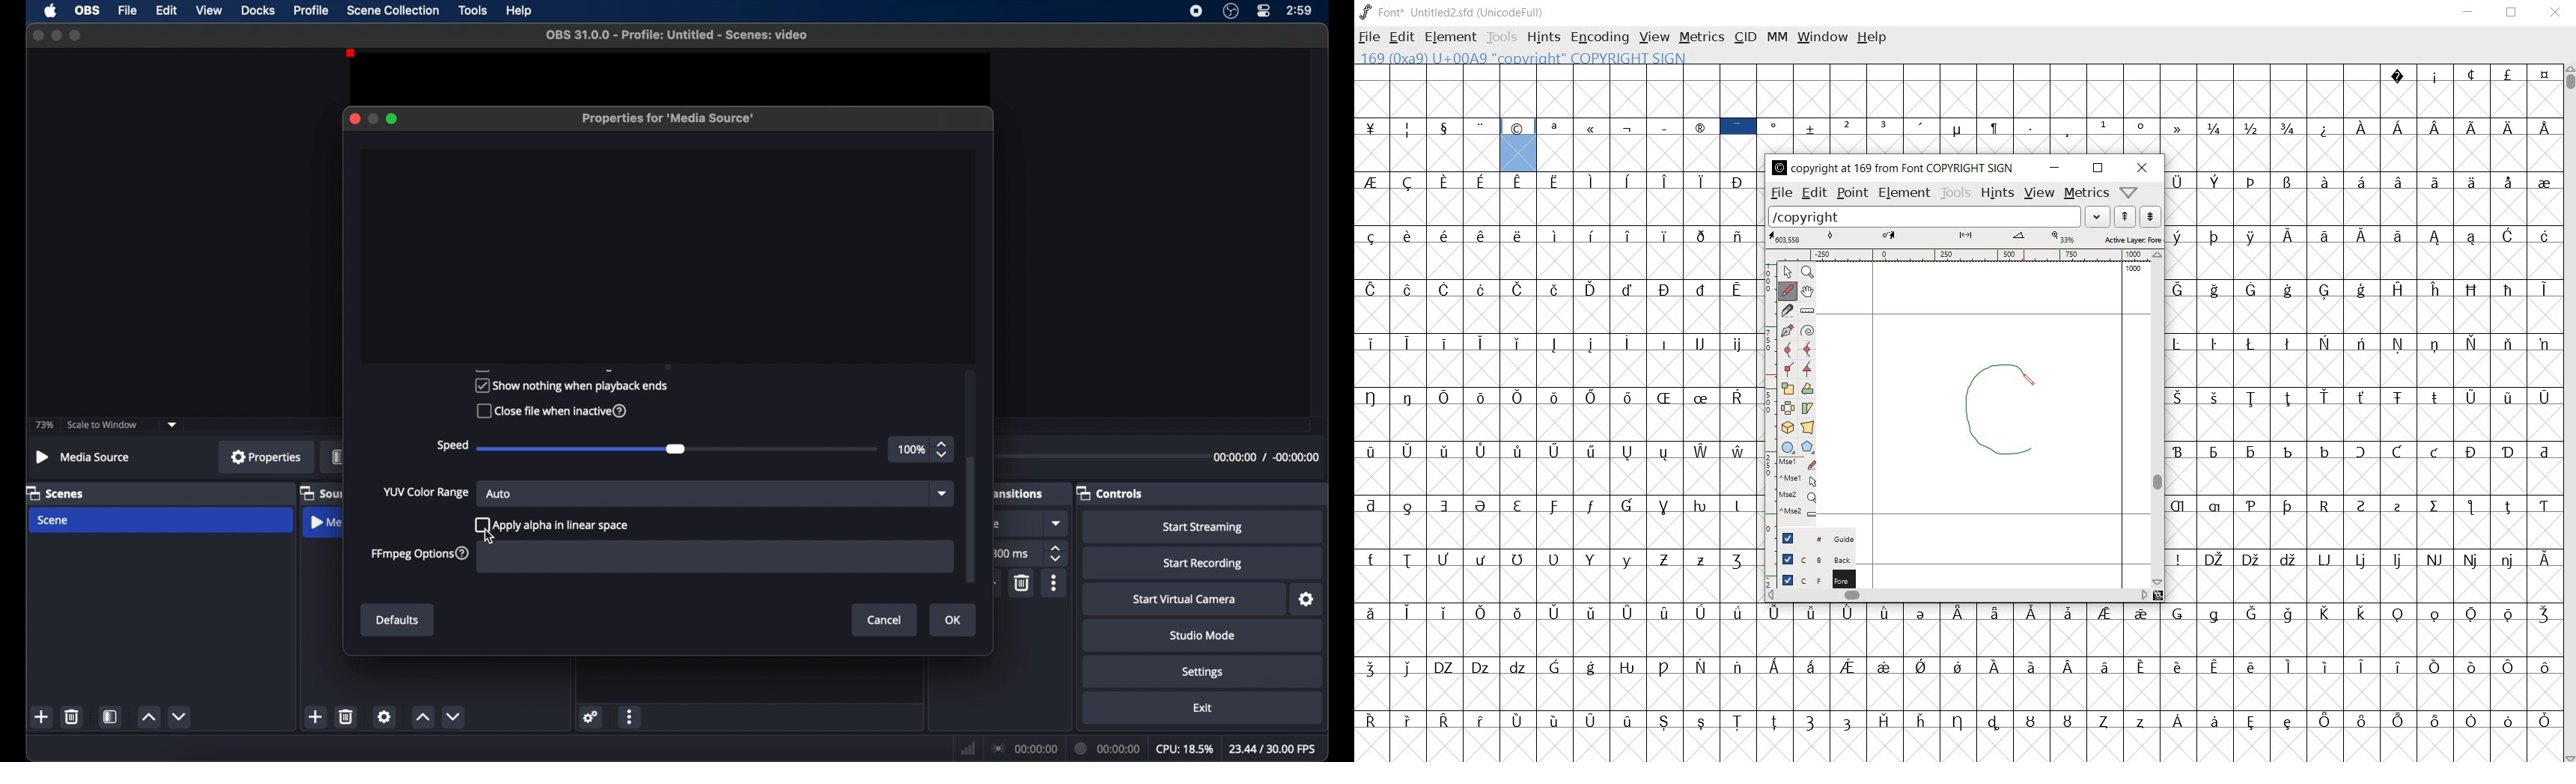  Describe the element at coordinates (346, 717) in the screenshot. I see `delete` at that location.